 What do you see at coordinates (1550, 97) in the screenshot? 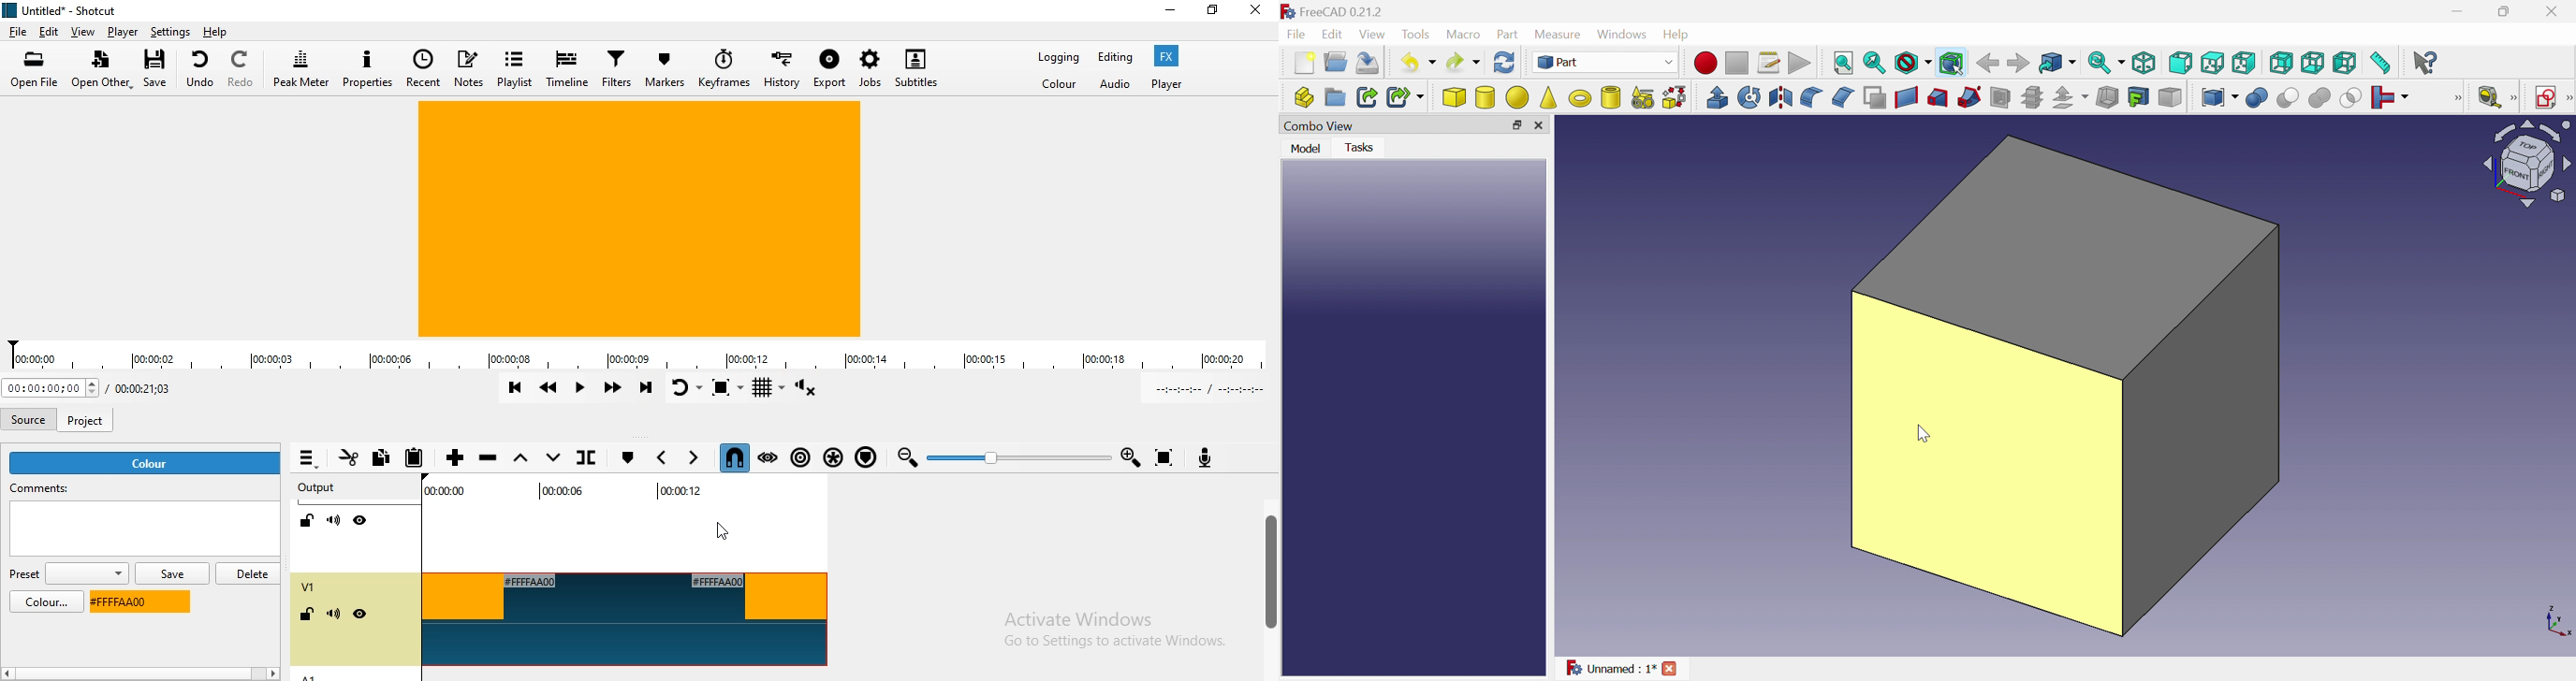
I see `Cone` at bounding box center [1550, 97].